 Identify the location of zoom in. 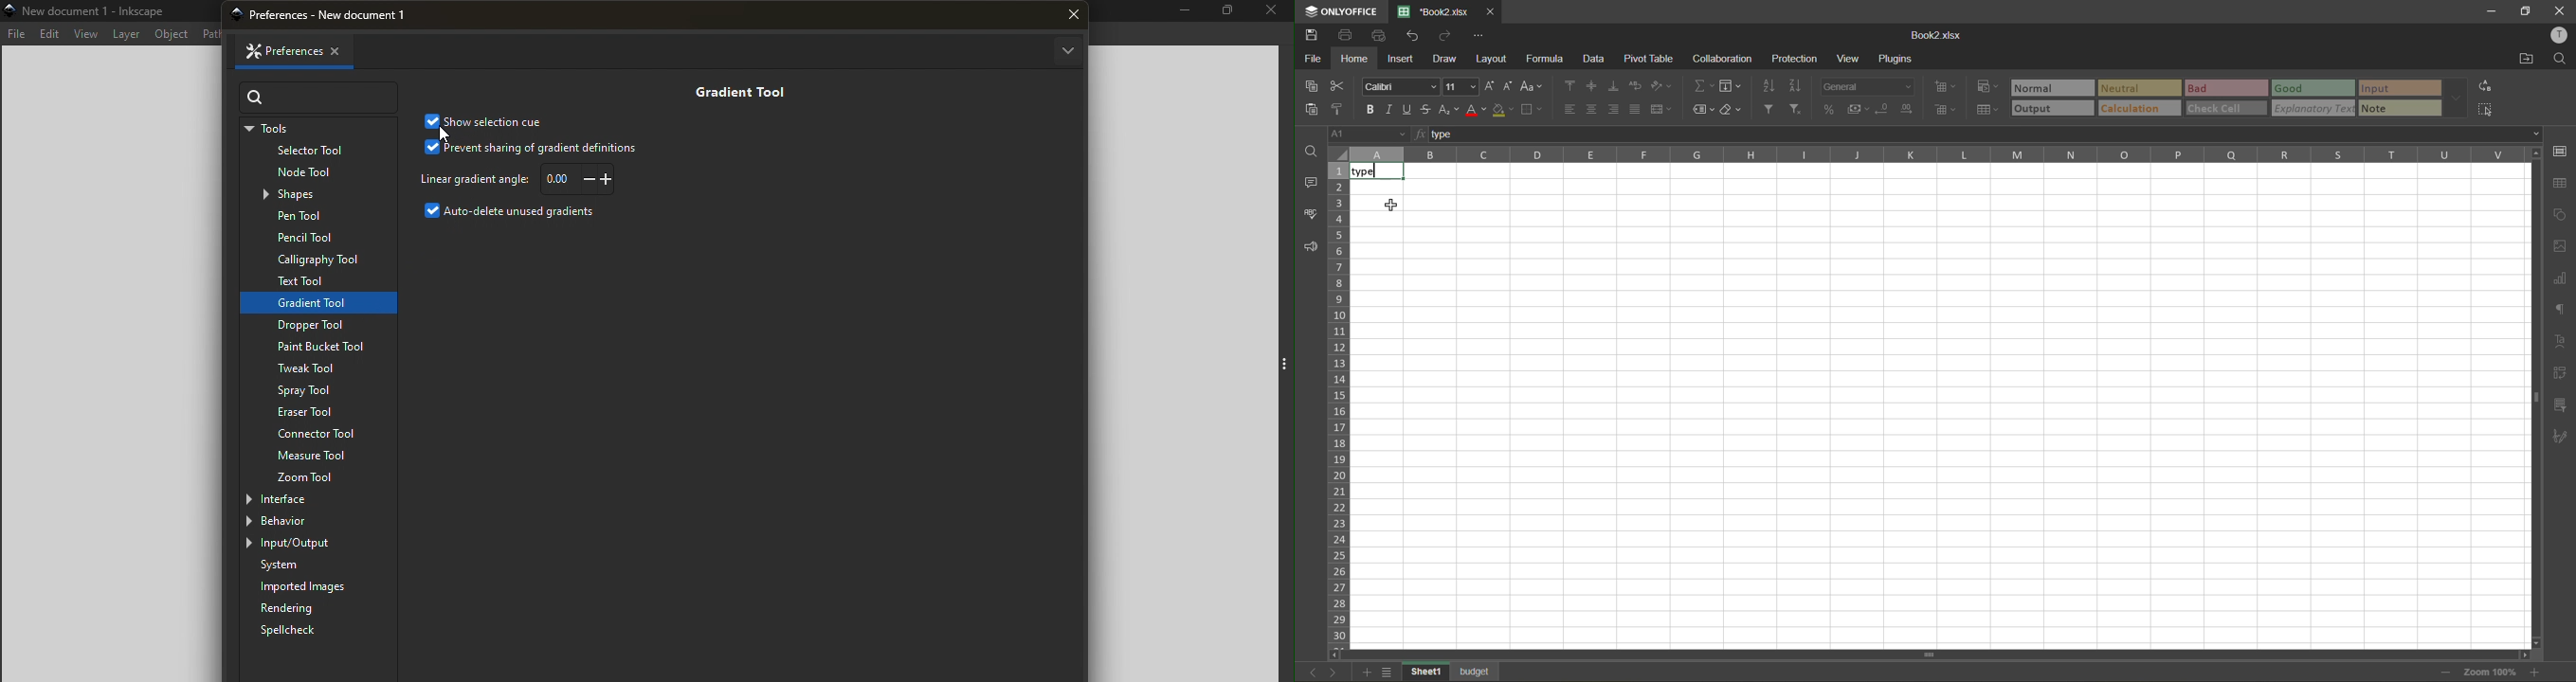
(2539, 671).